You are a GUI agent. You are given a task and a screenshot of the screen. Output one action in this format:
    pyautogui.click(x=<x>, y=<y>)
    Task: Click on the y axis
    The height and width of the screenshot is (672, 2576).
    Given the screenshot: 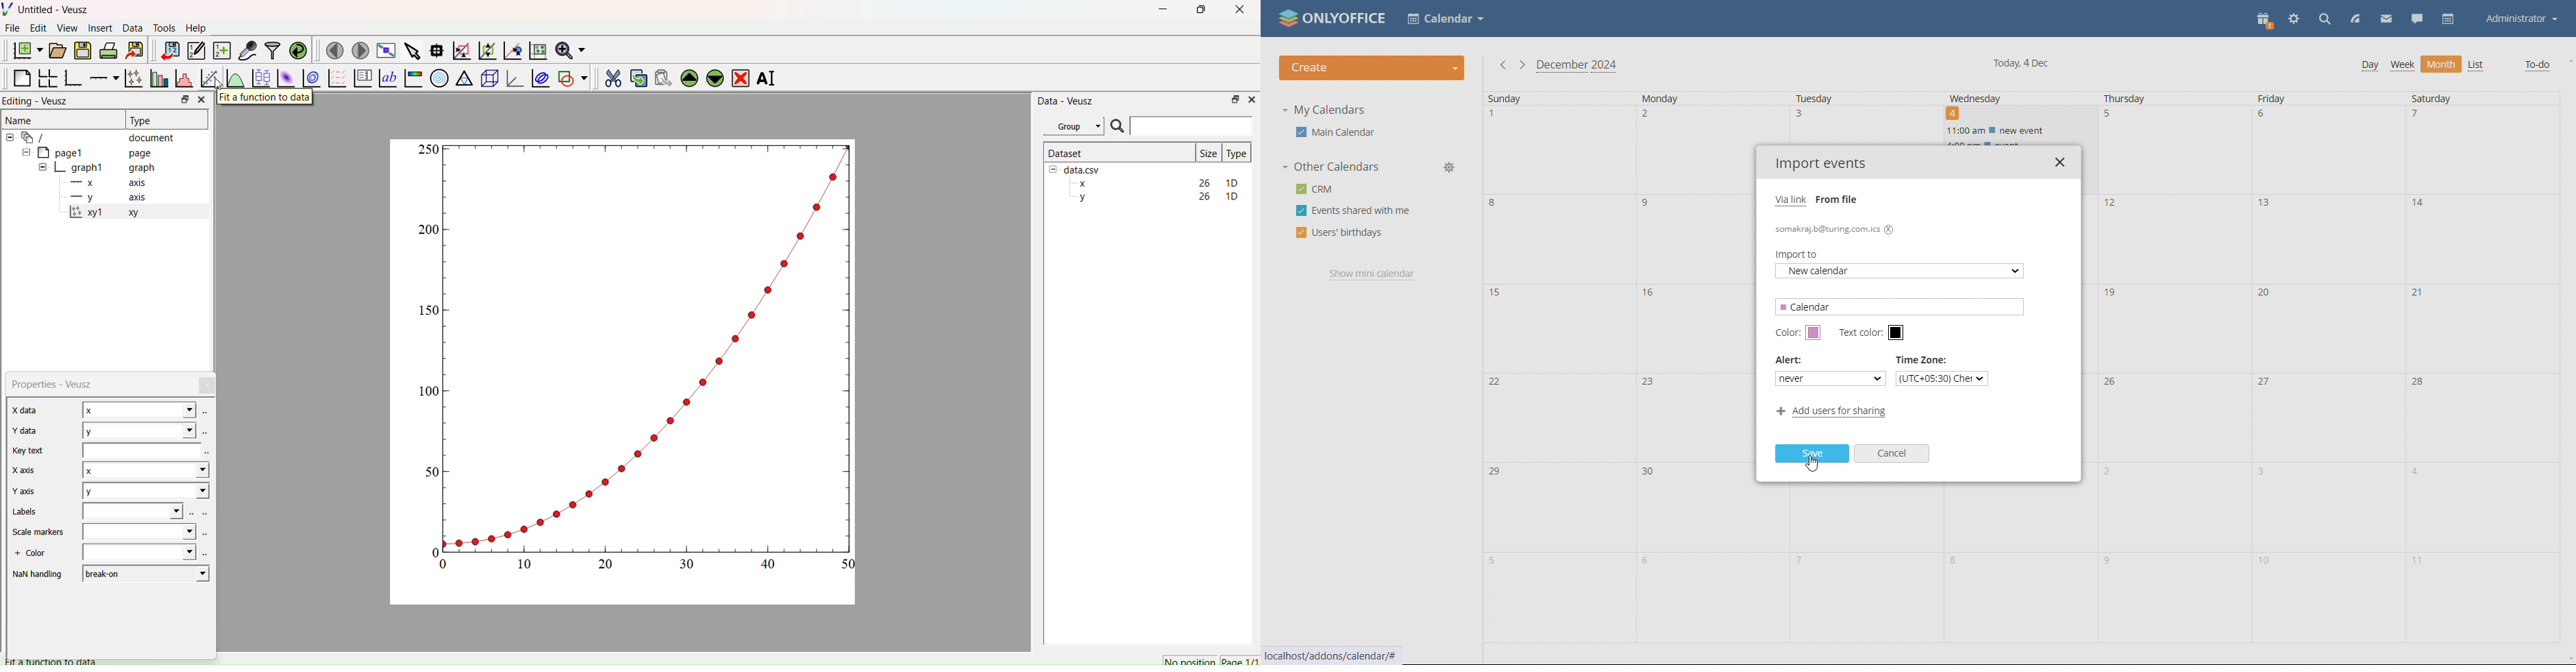 What is the action you would take?
    pyautogui.click(x=100, y=197)
    